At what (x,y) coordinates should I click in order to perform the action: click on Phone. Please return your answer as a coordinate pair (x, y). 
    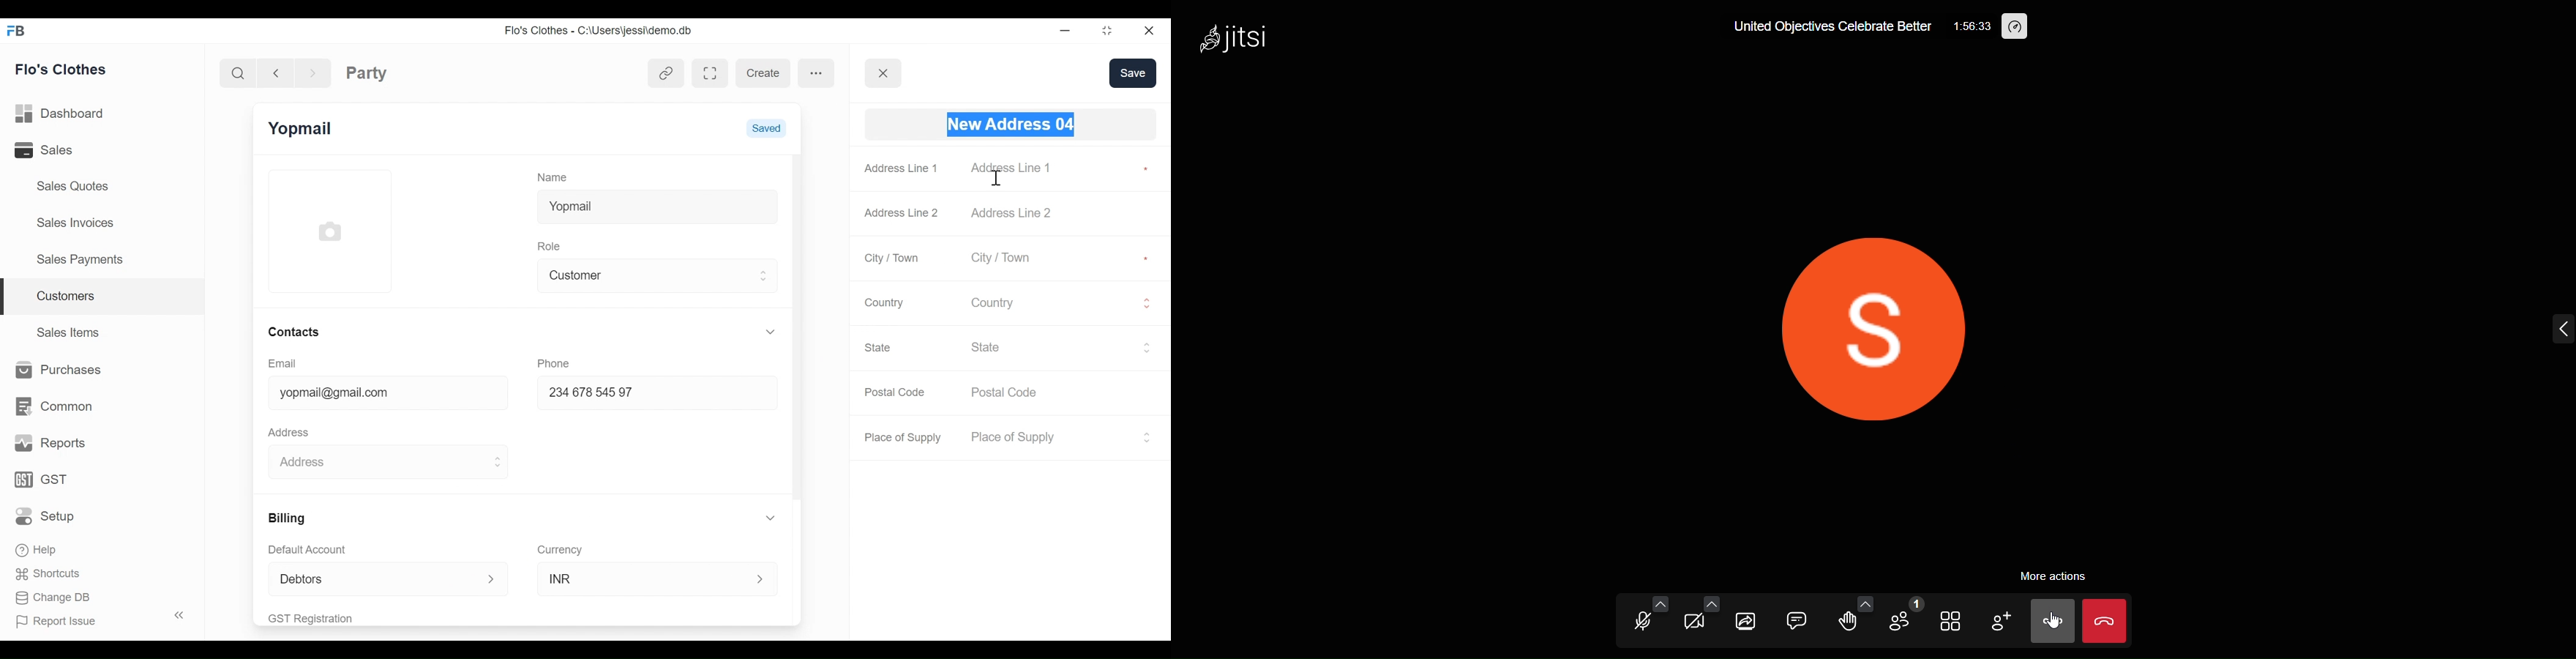
    Looking at the image, I should click on (557, 362).